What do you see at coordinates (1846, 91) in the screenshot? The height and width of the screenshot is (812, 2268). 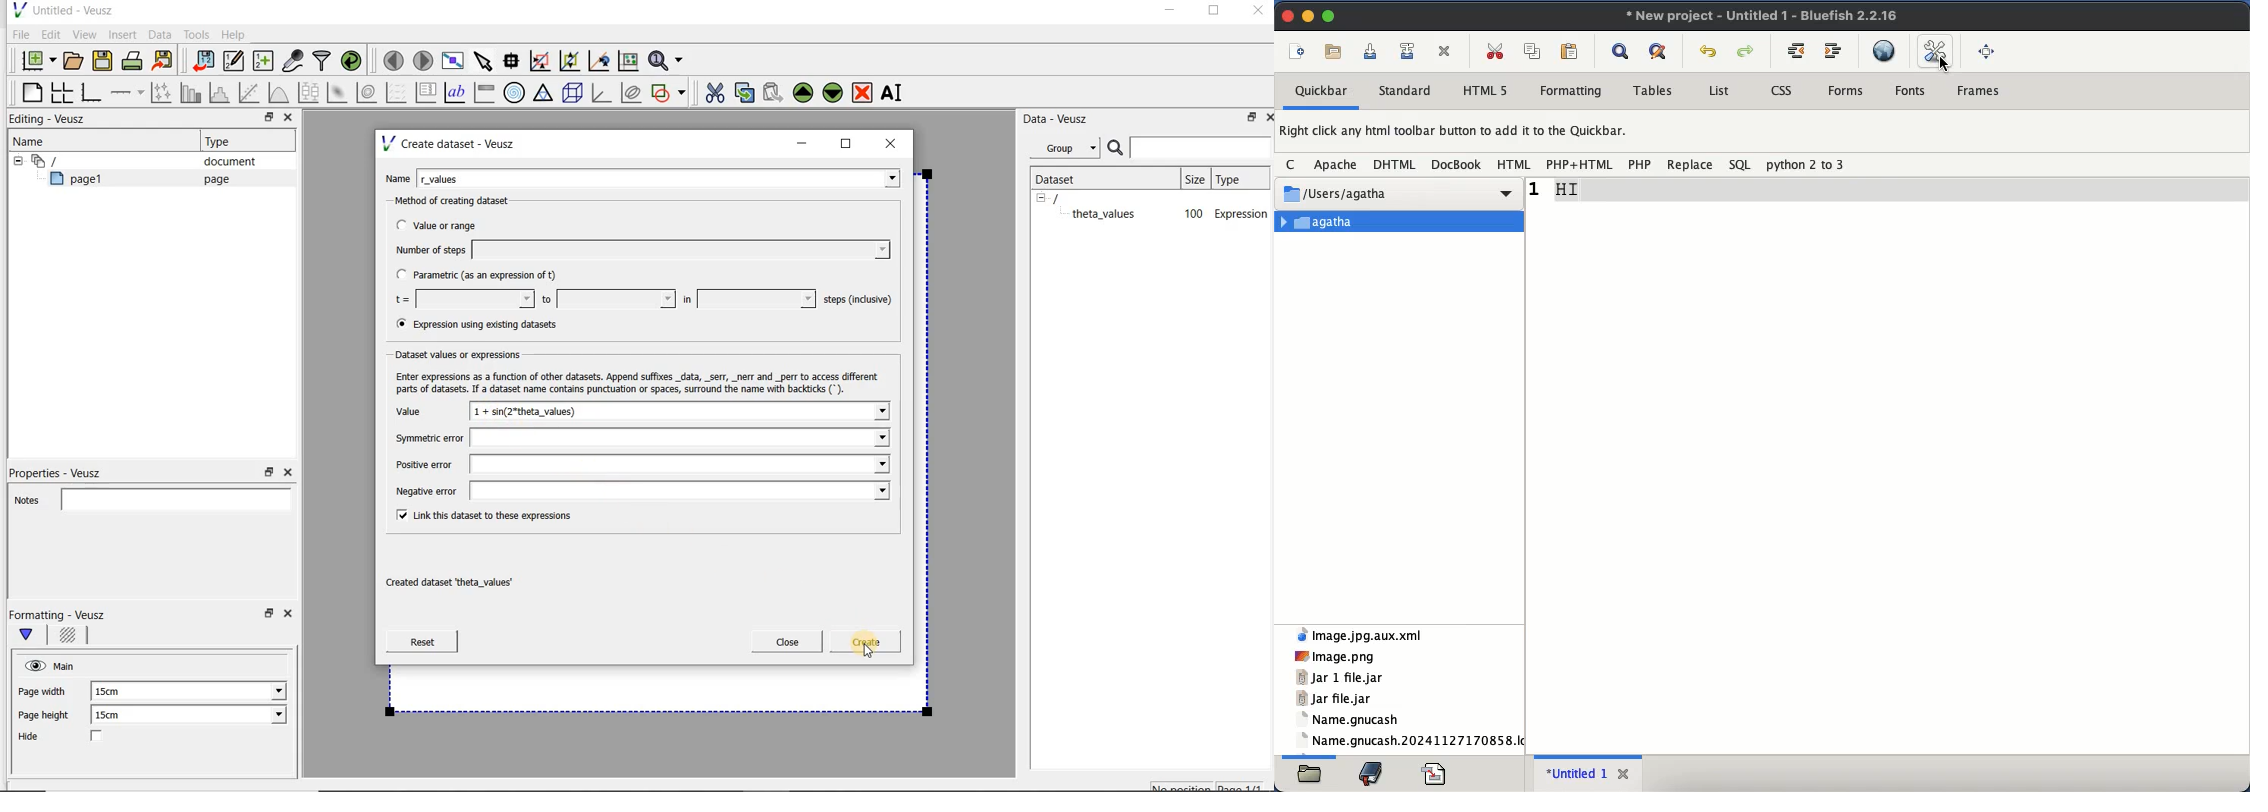 I see `forms` at bounding box center [1846, 91].